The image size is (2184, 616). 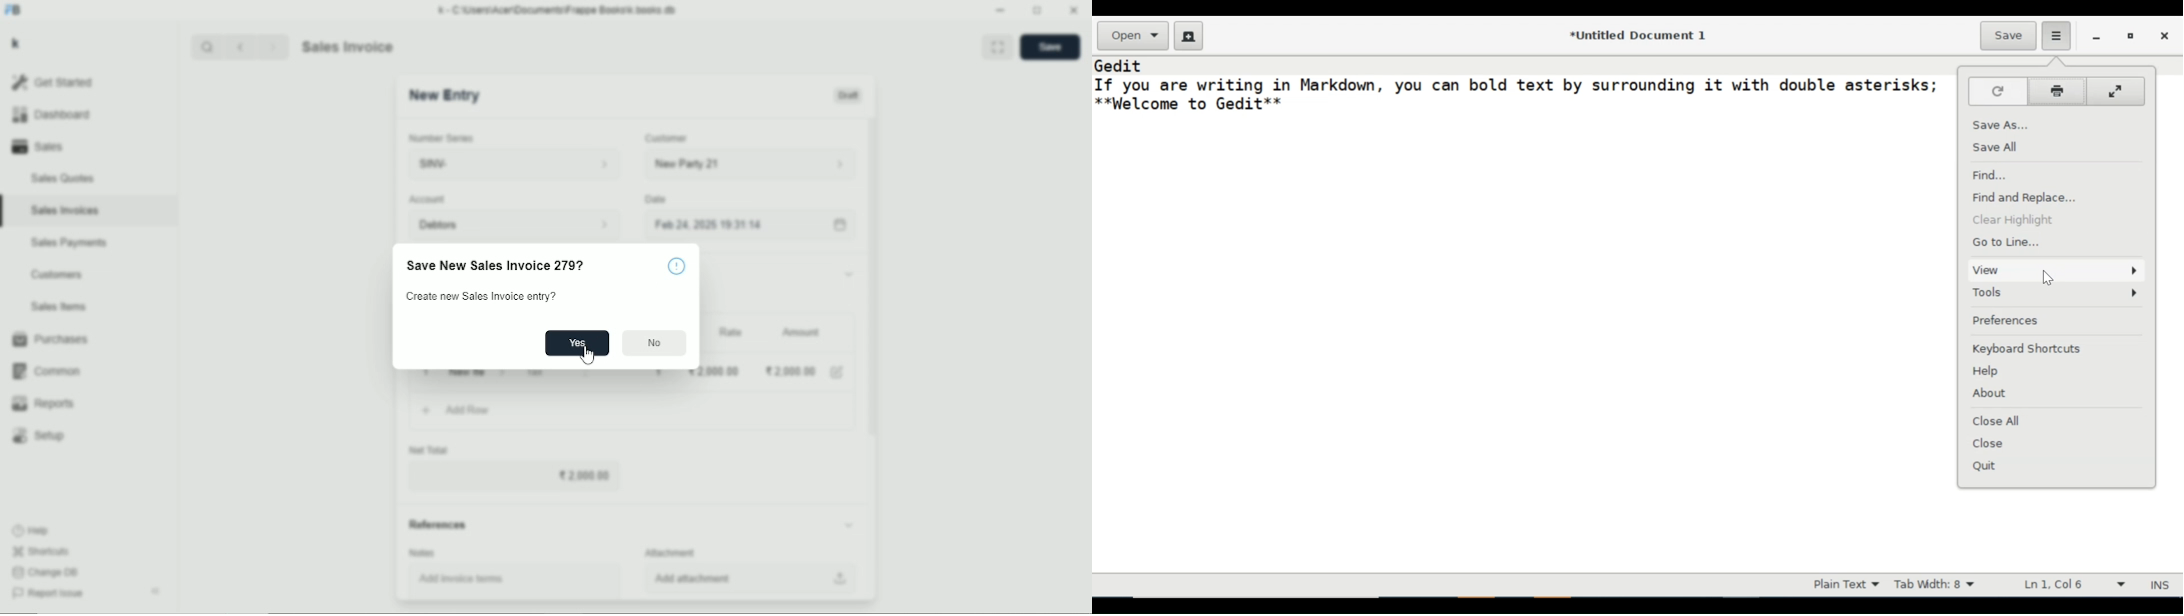 What do you see at coordinates (631, 525) in the screenshot?
I see `References` at bounding box center [631, 525].